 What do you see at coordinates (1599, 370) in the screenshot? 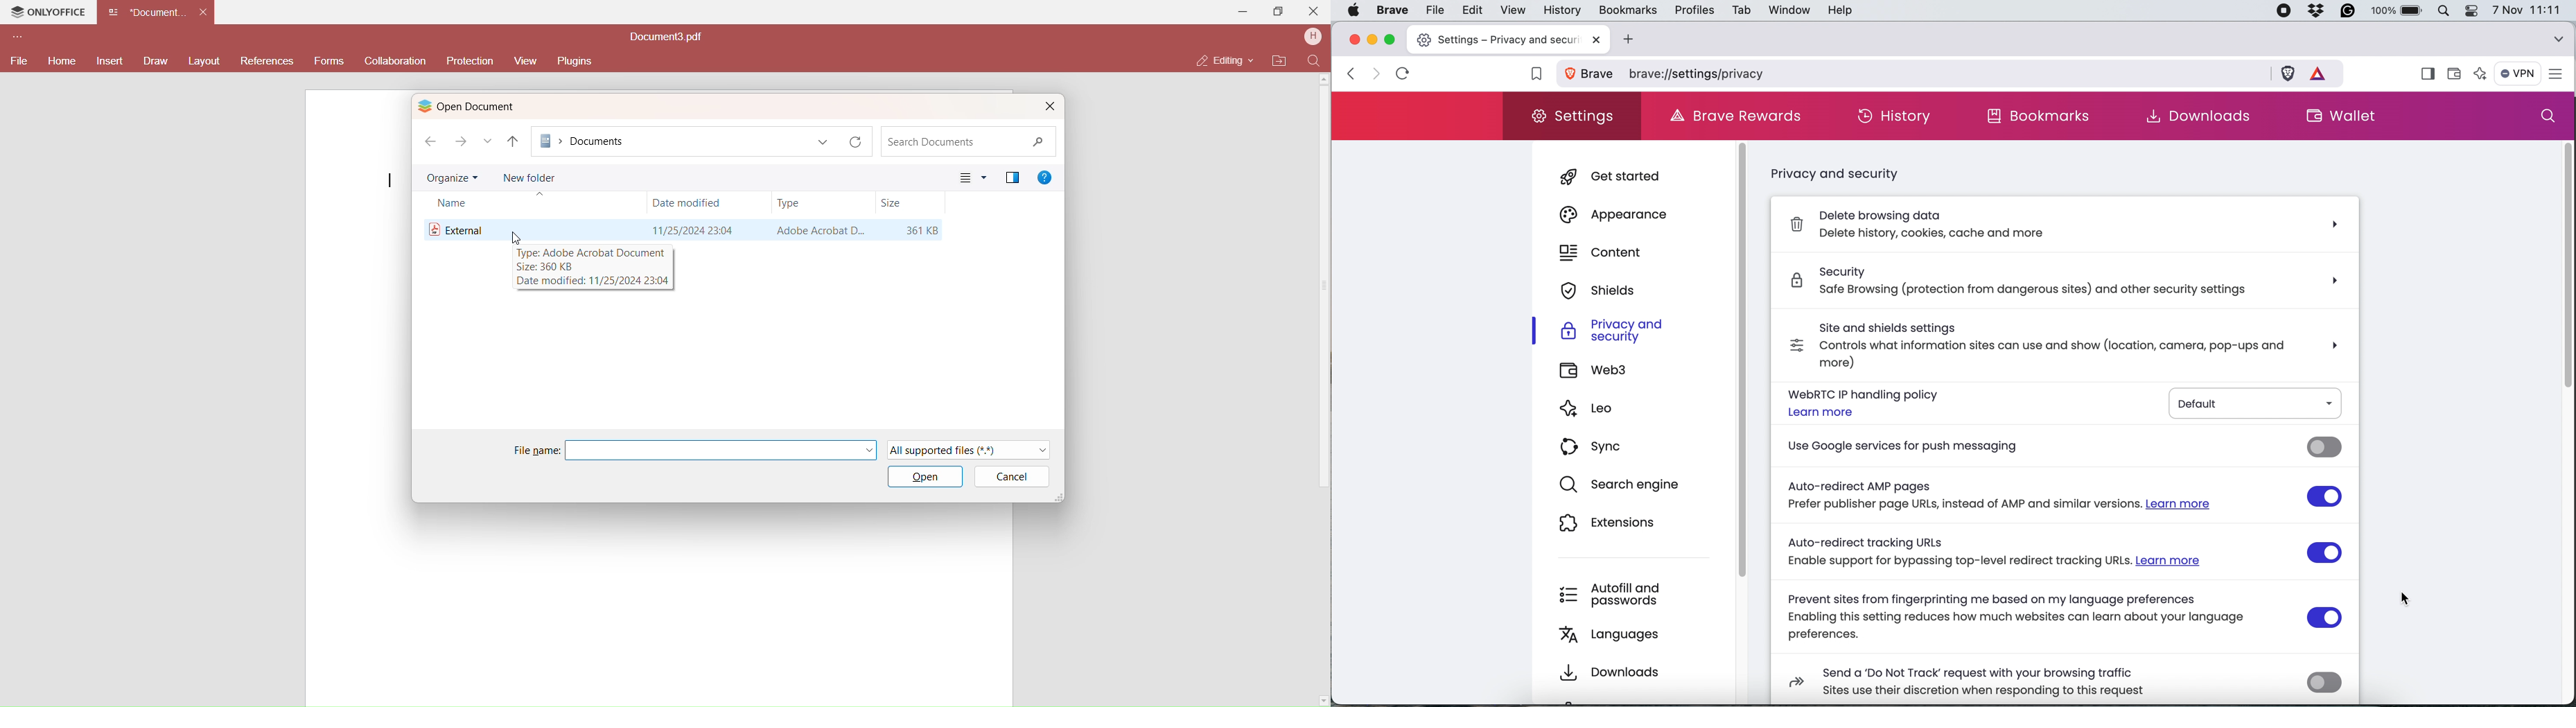
I see `web3` at bounding box center [1599, 370].